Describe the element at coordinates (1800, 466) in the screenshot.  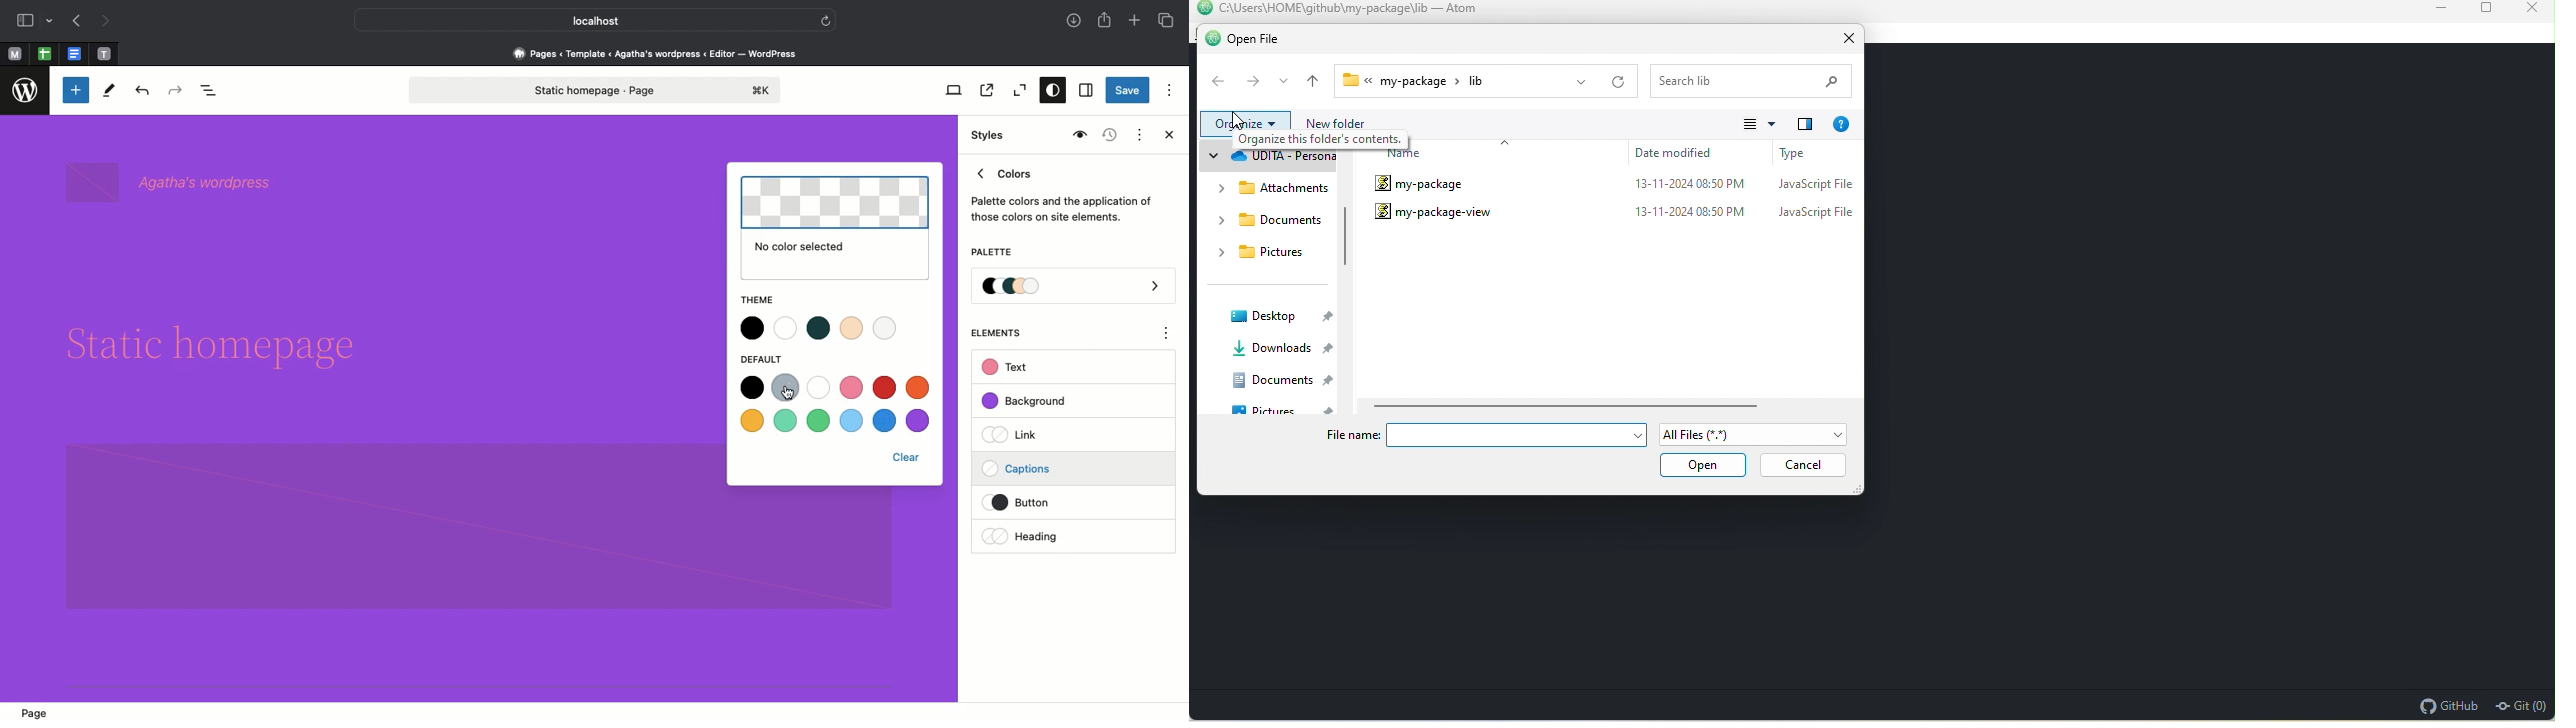
I see `cancel` at that location.